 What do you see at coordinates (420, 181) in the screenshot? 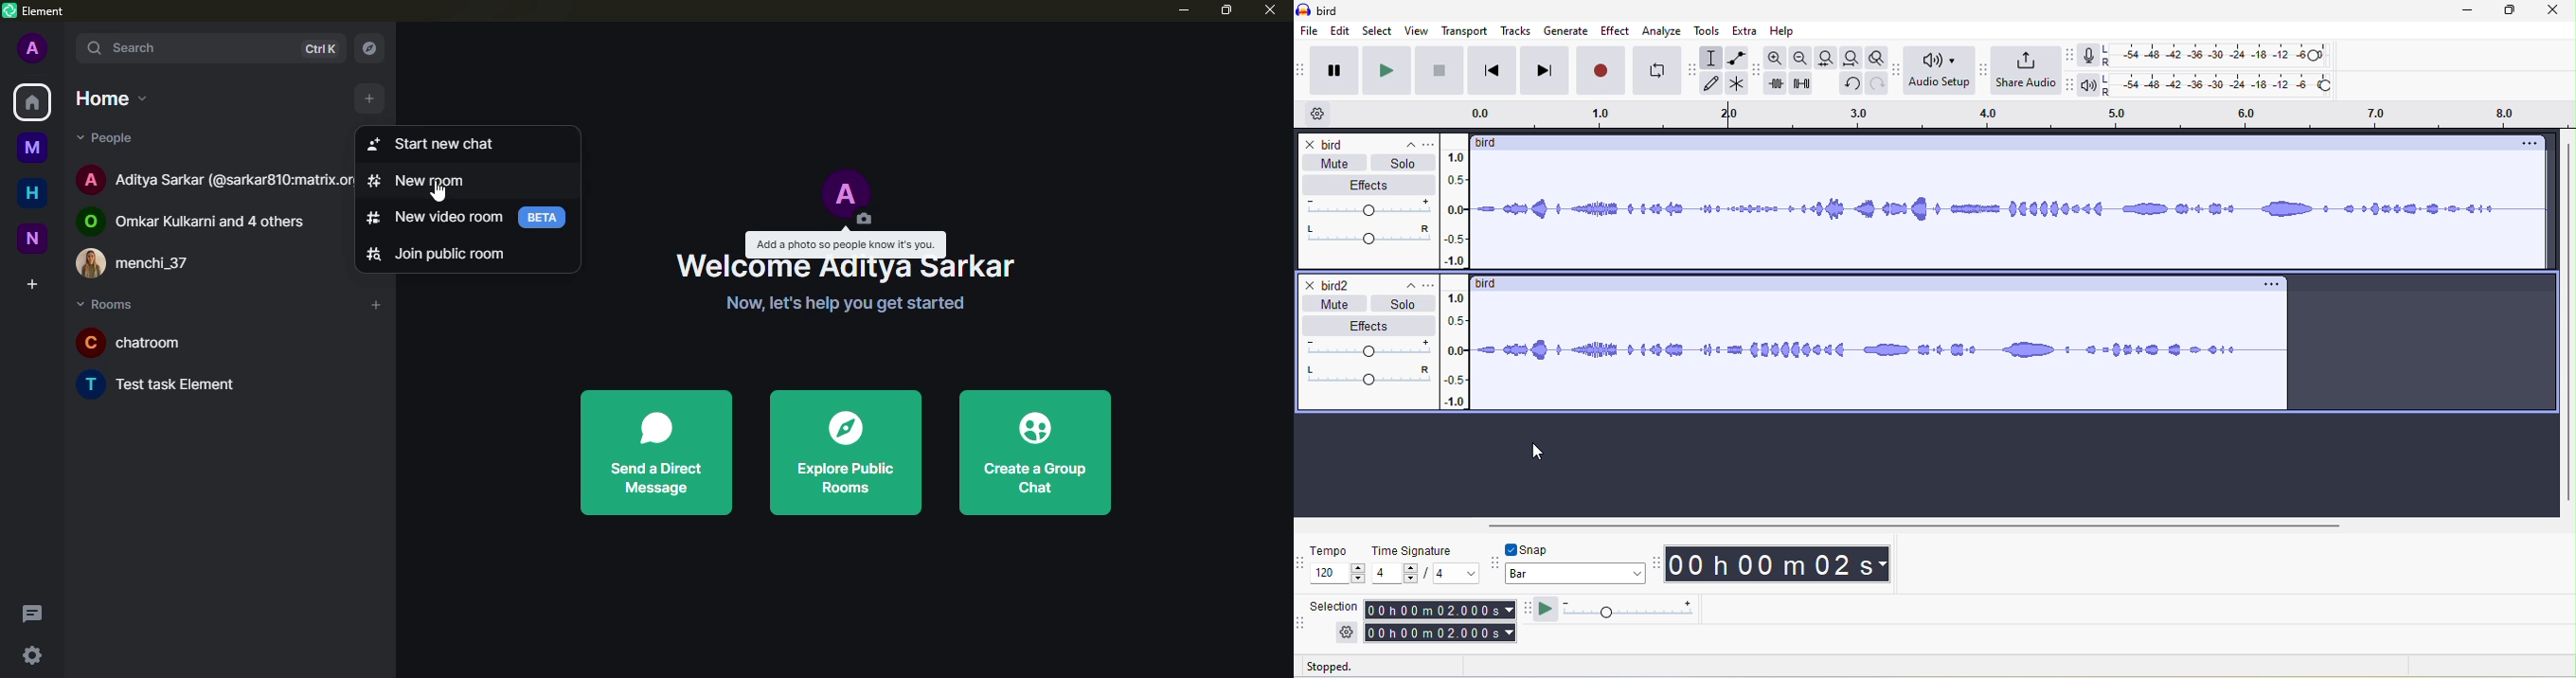
I see `new room` at bounding box center [420, 181].